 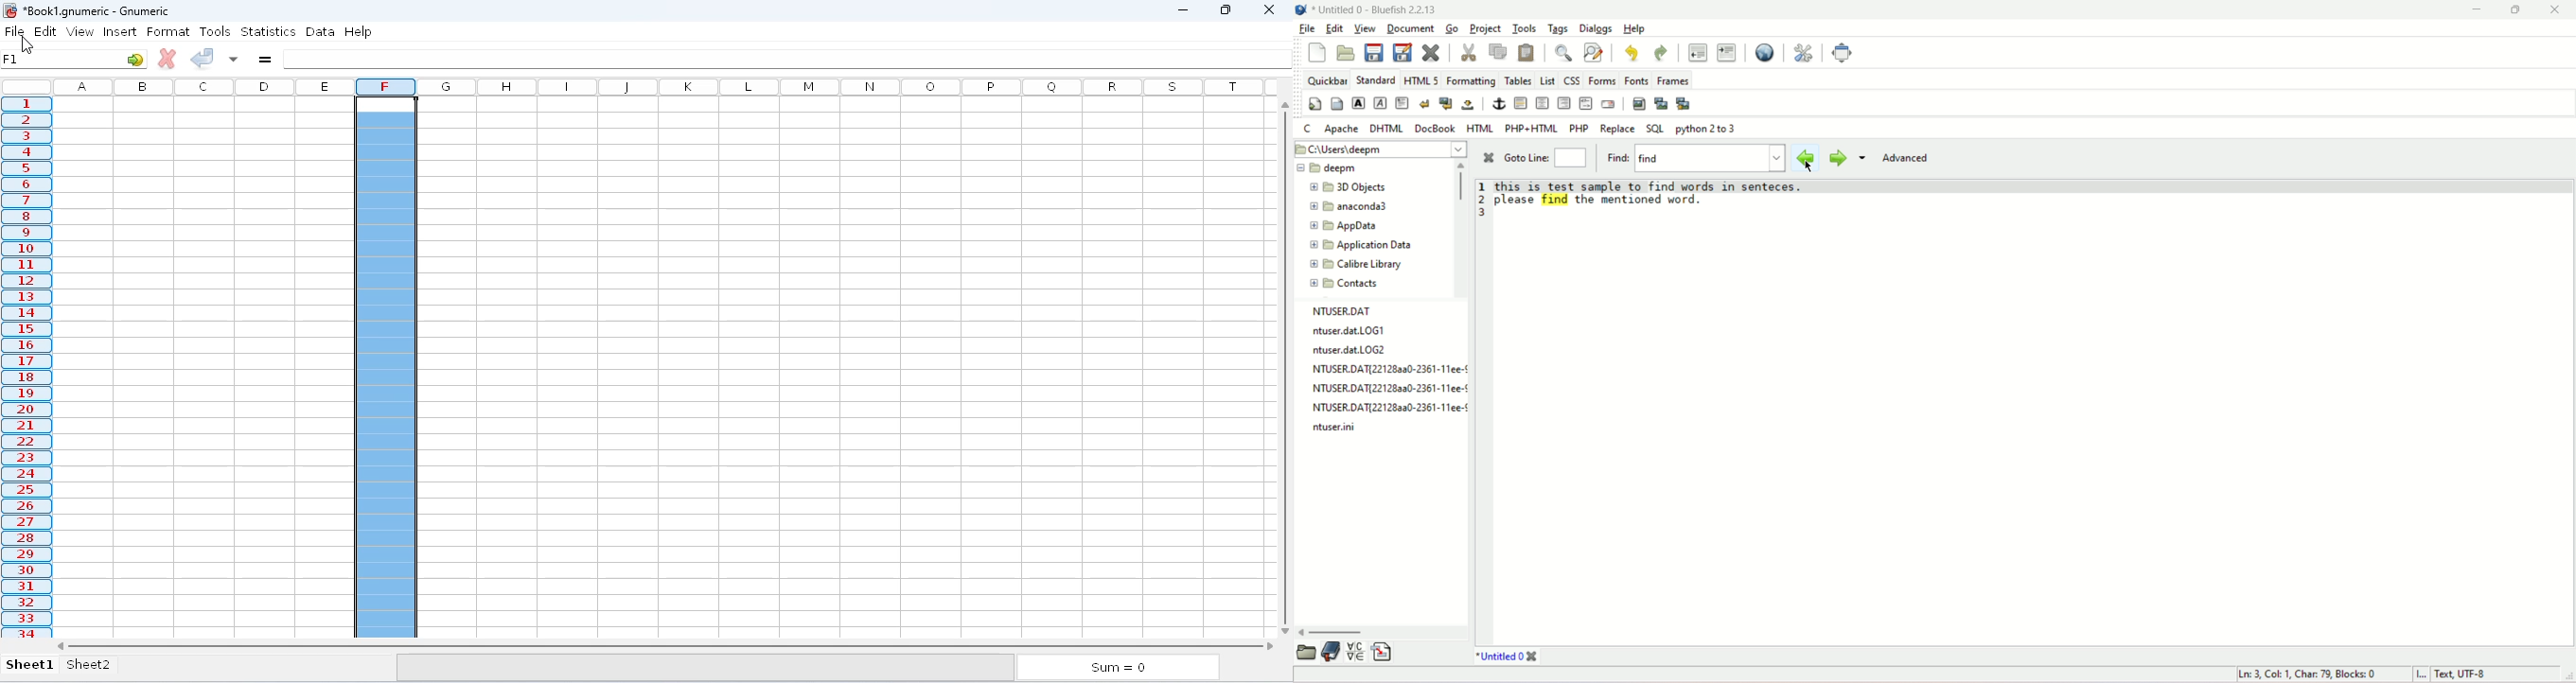 I want to click on anaconda3, so click(x=1349, y=207).